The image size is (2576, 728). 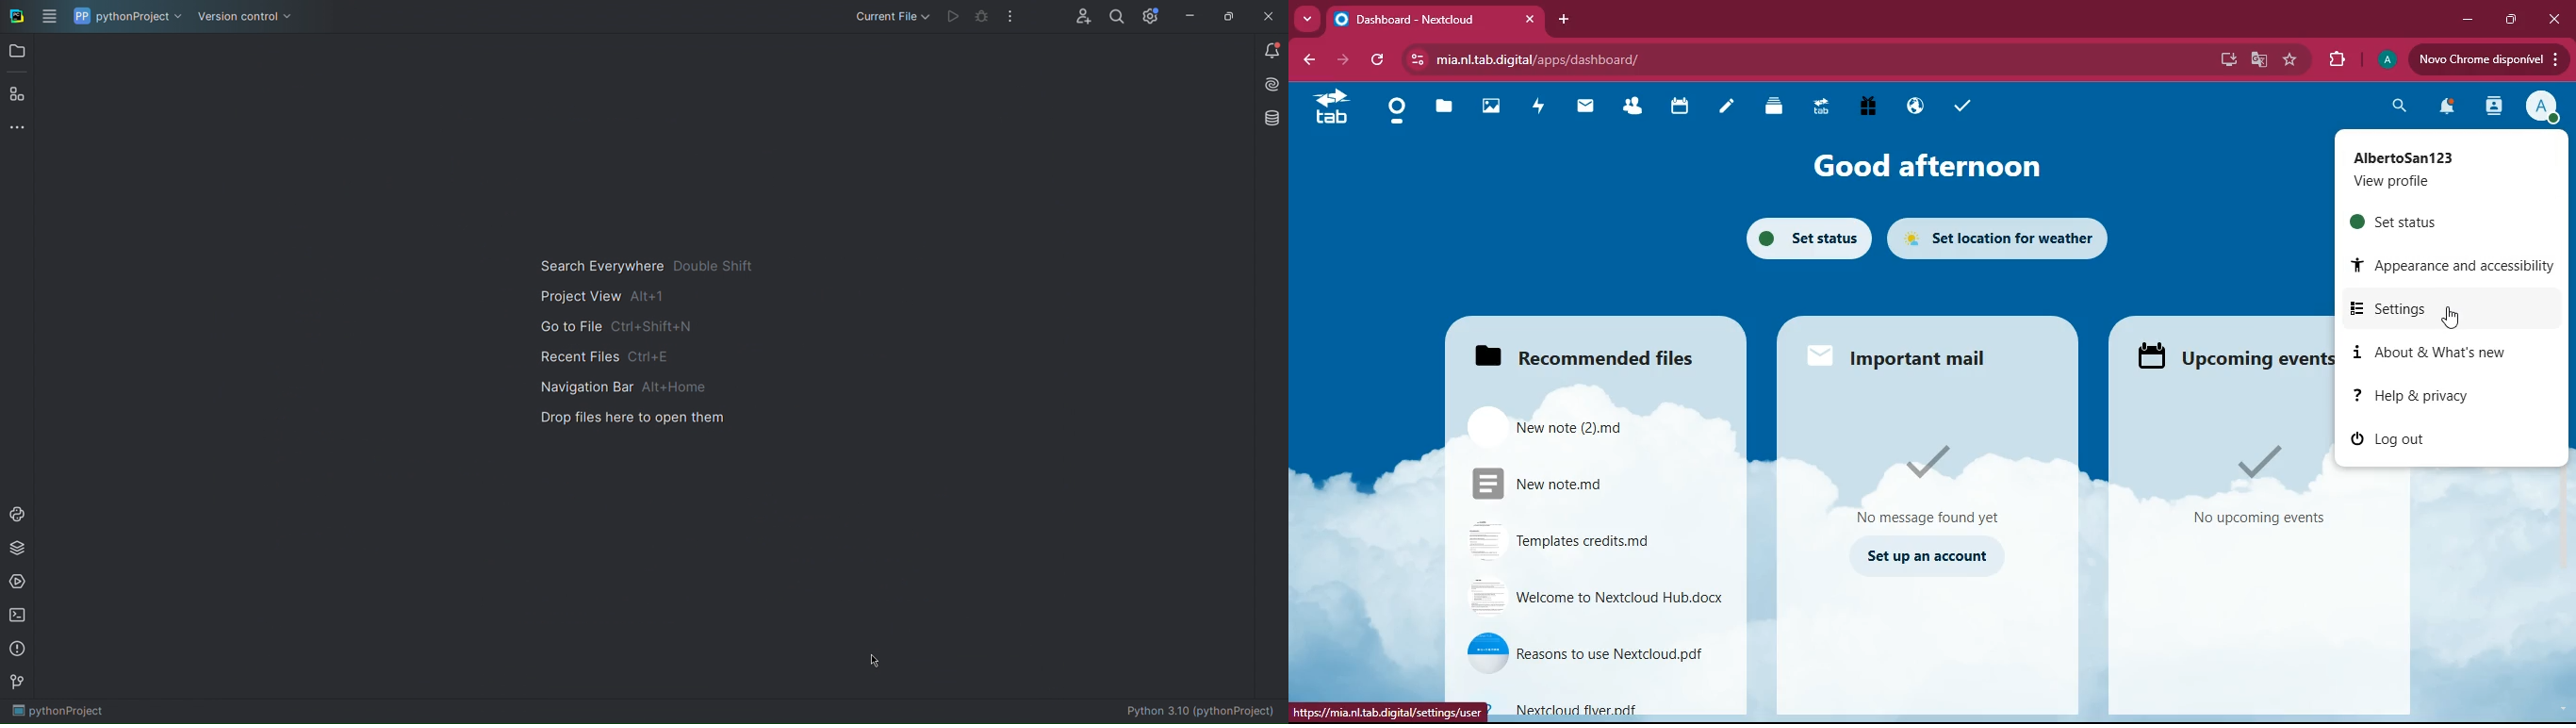 What do you see at coordinates (1592, 357) in the screenshot?
I see `files` at bounding box center [1592, 357].